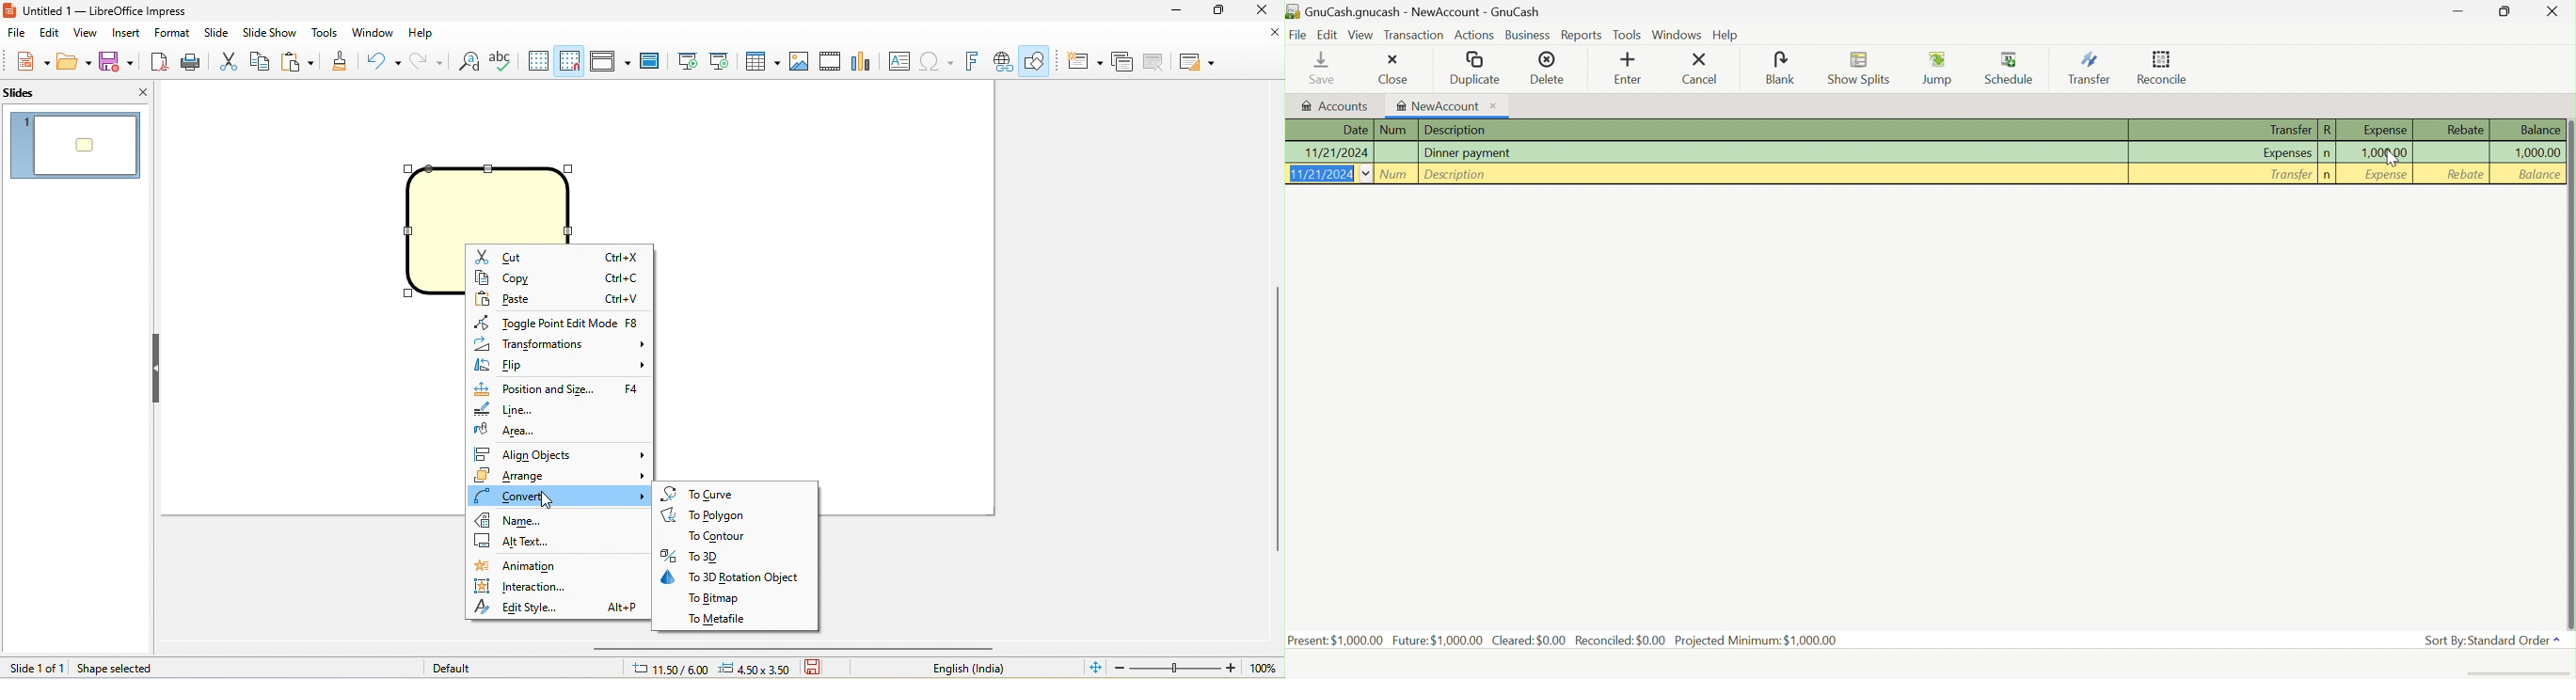 The height and width of the screenshot is (700, 2576). Describe the element at coordinates (129, 11) in the screenshot. I see `untitled 1-libre office impress` at that location.